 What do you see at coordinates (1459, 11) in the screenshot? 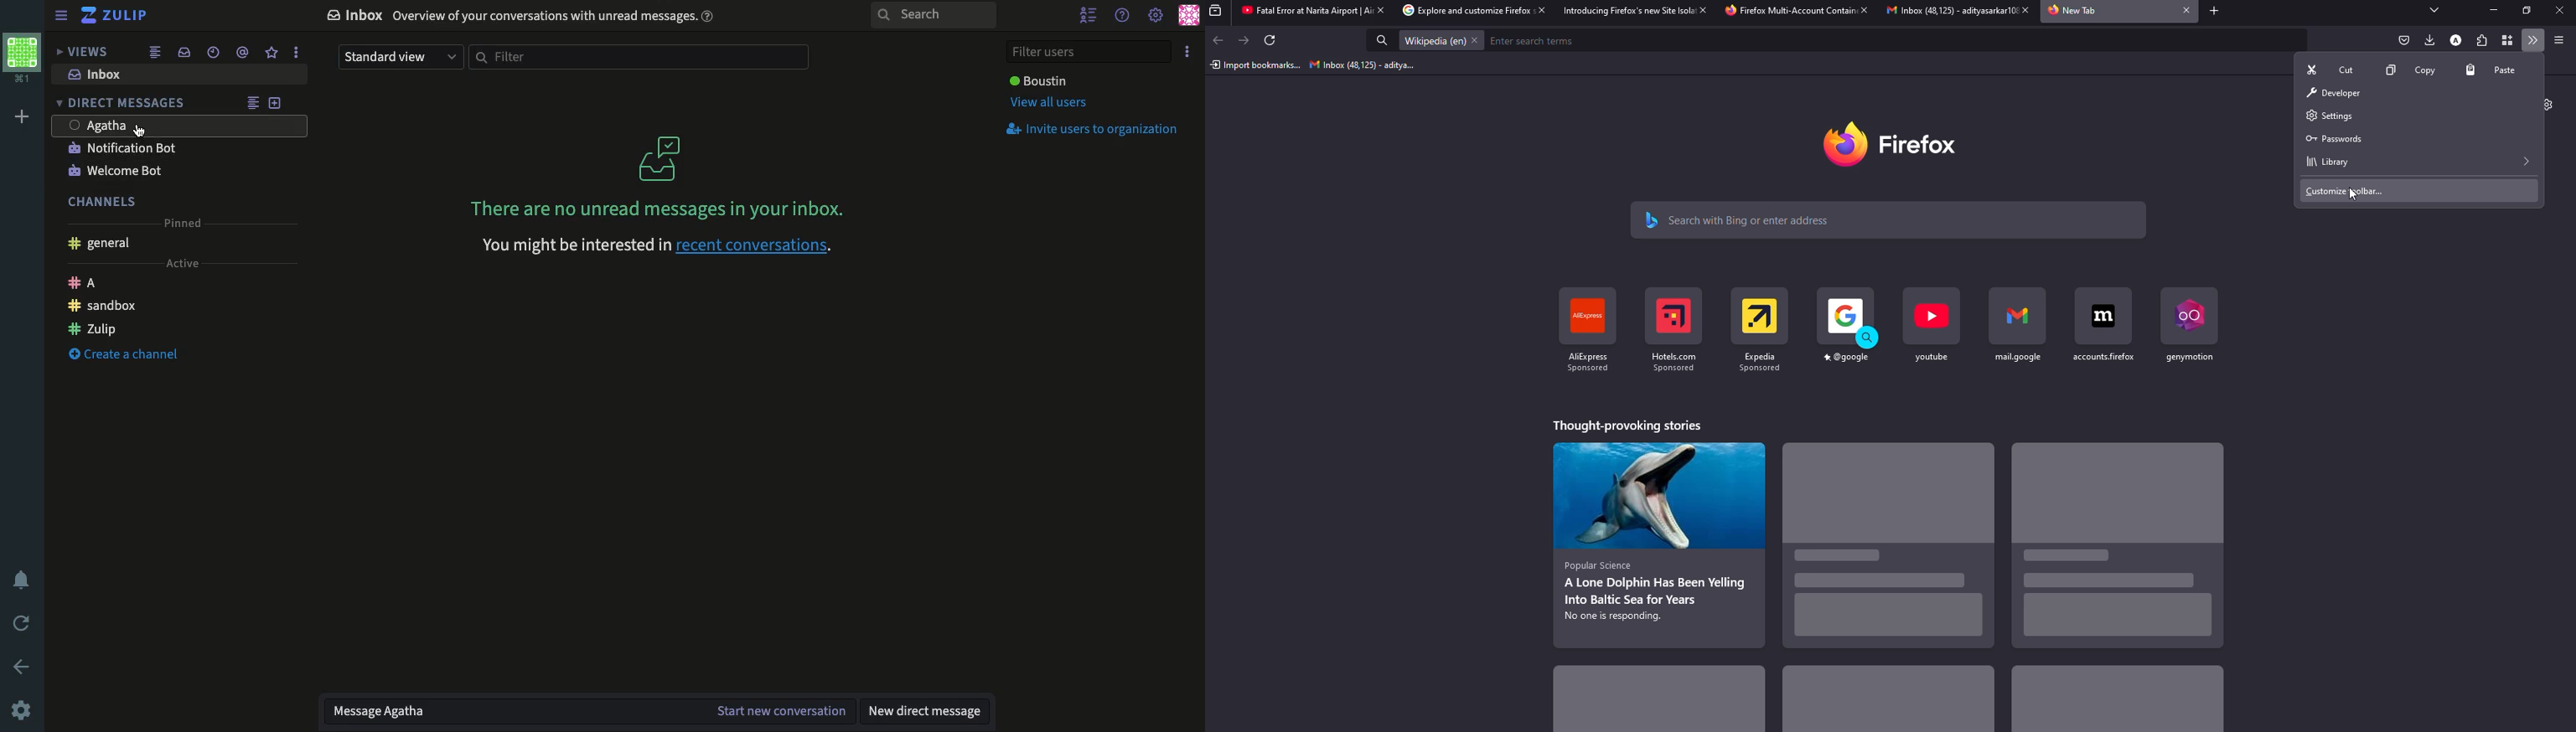
I see `tab` at bounding box center [1459, 11].